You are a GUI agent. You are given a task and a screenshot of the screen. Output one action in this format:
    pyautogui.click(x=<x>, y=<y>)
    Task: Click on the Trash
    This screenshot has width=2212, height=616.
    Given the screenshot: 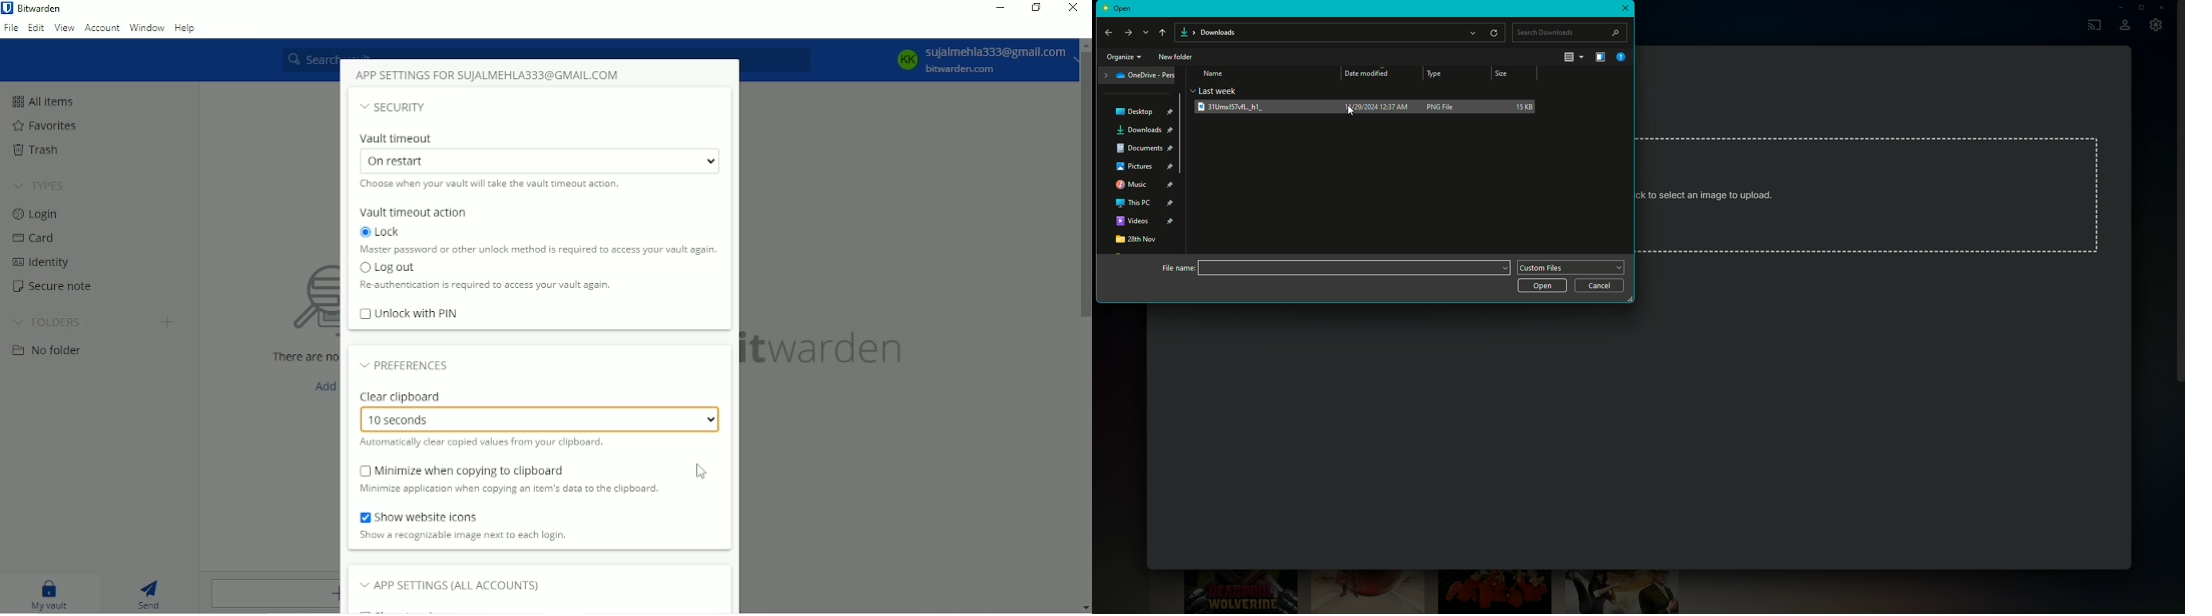 What is the action you would take?
    pyautogui.click(x=43, y=151)
    